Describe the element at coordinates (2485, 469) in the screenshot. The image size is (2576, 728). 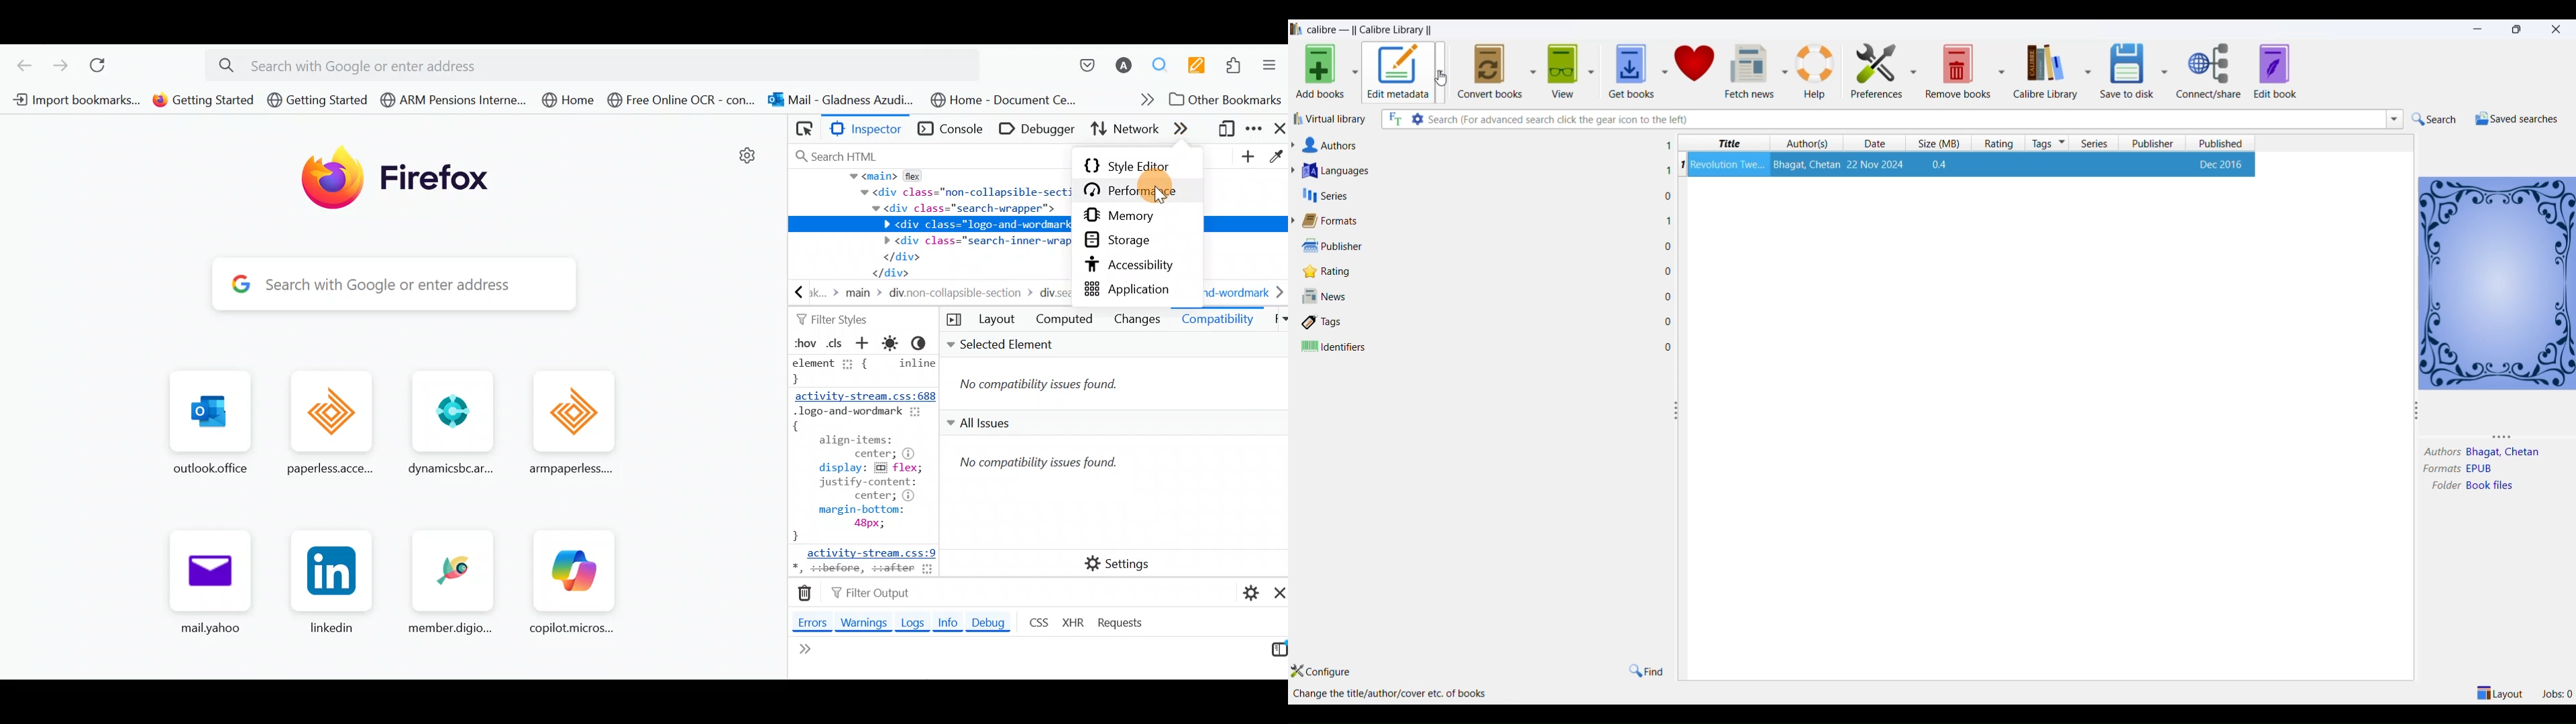
I see `format type` at that location.